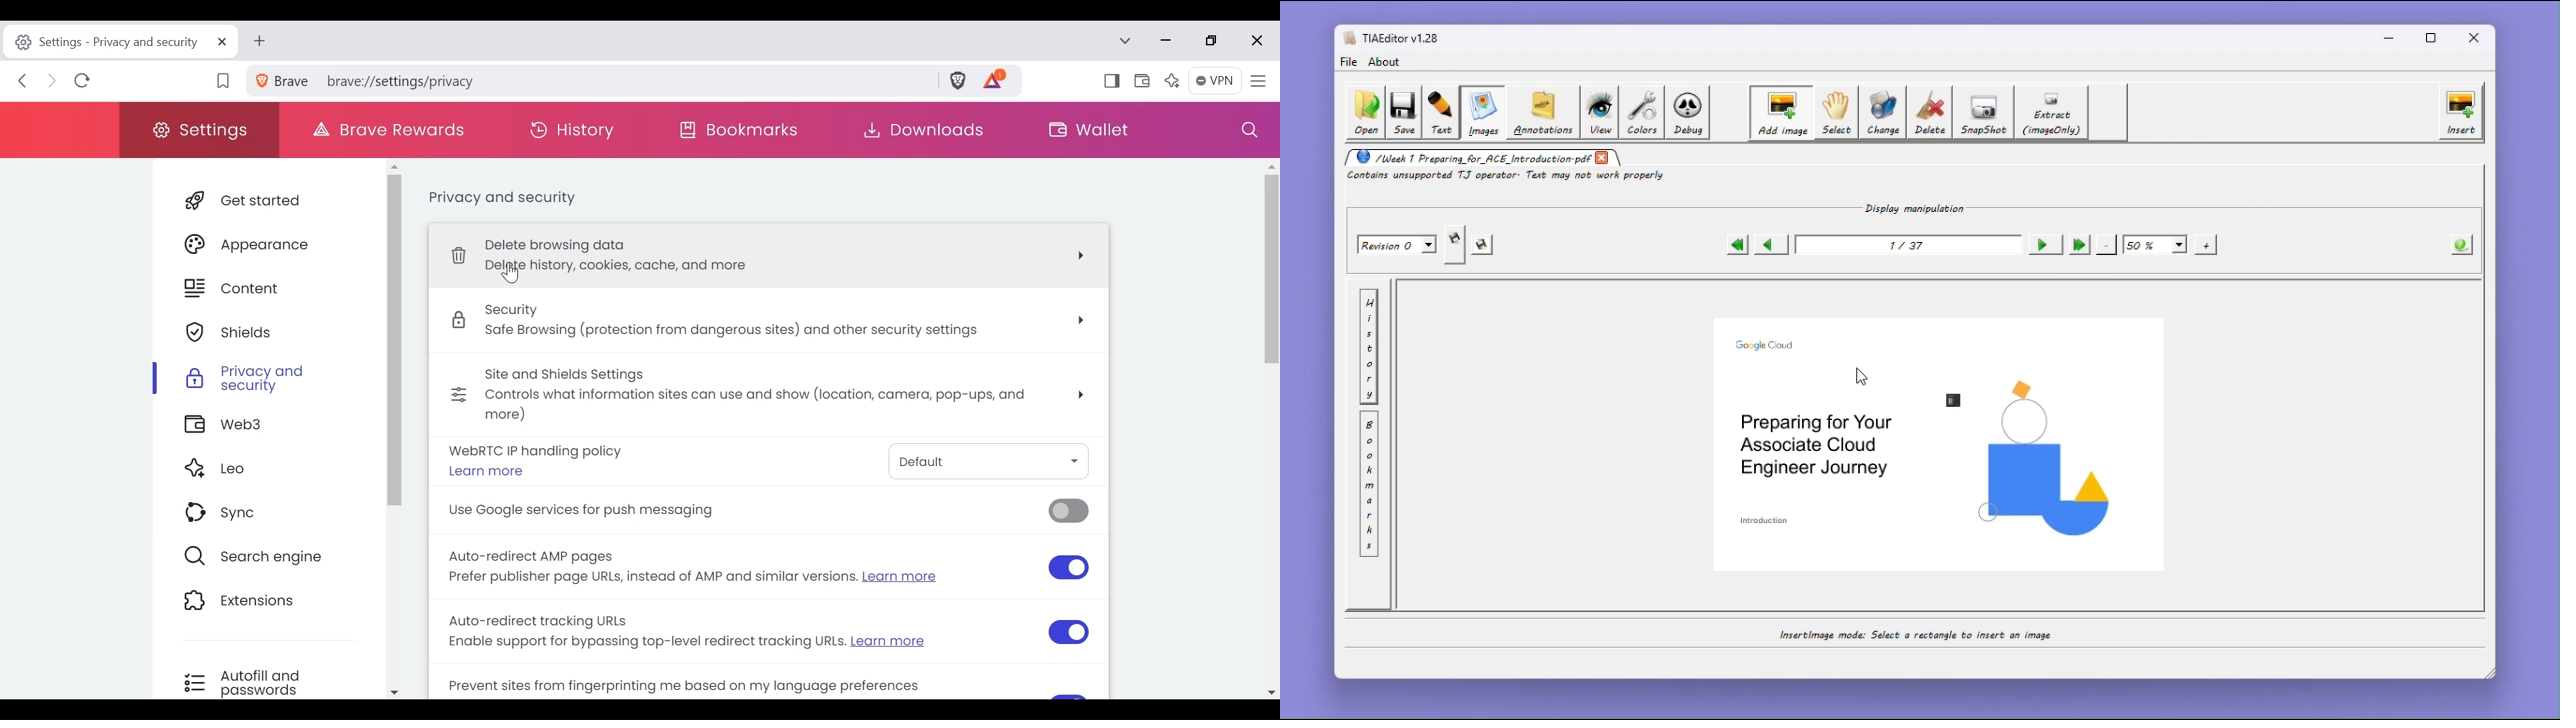  What do you see at coordinates (1217, 42) in the screenshot?
I see `restore` at bounding box center [1217, 42].